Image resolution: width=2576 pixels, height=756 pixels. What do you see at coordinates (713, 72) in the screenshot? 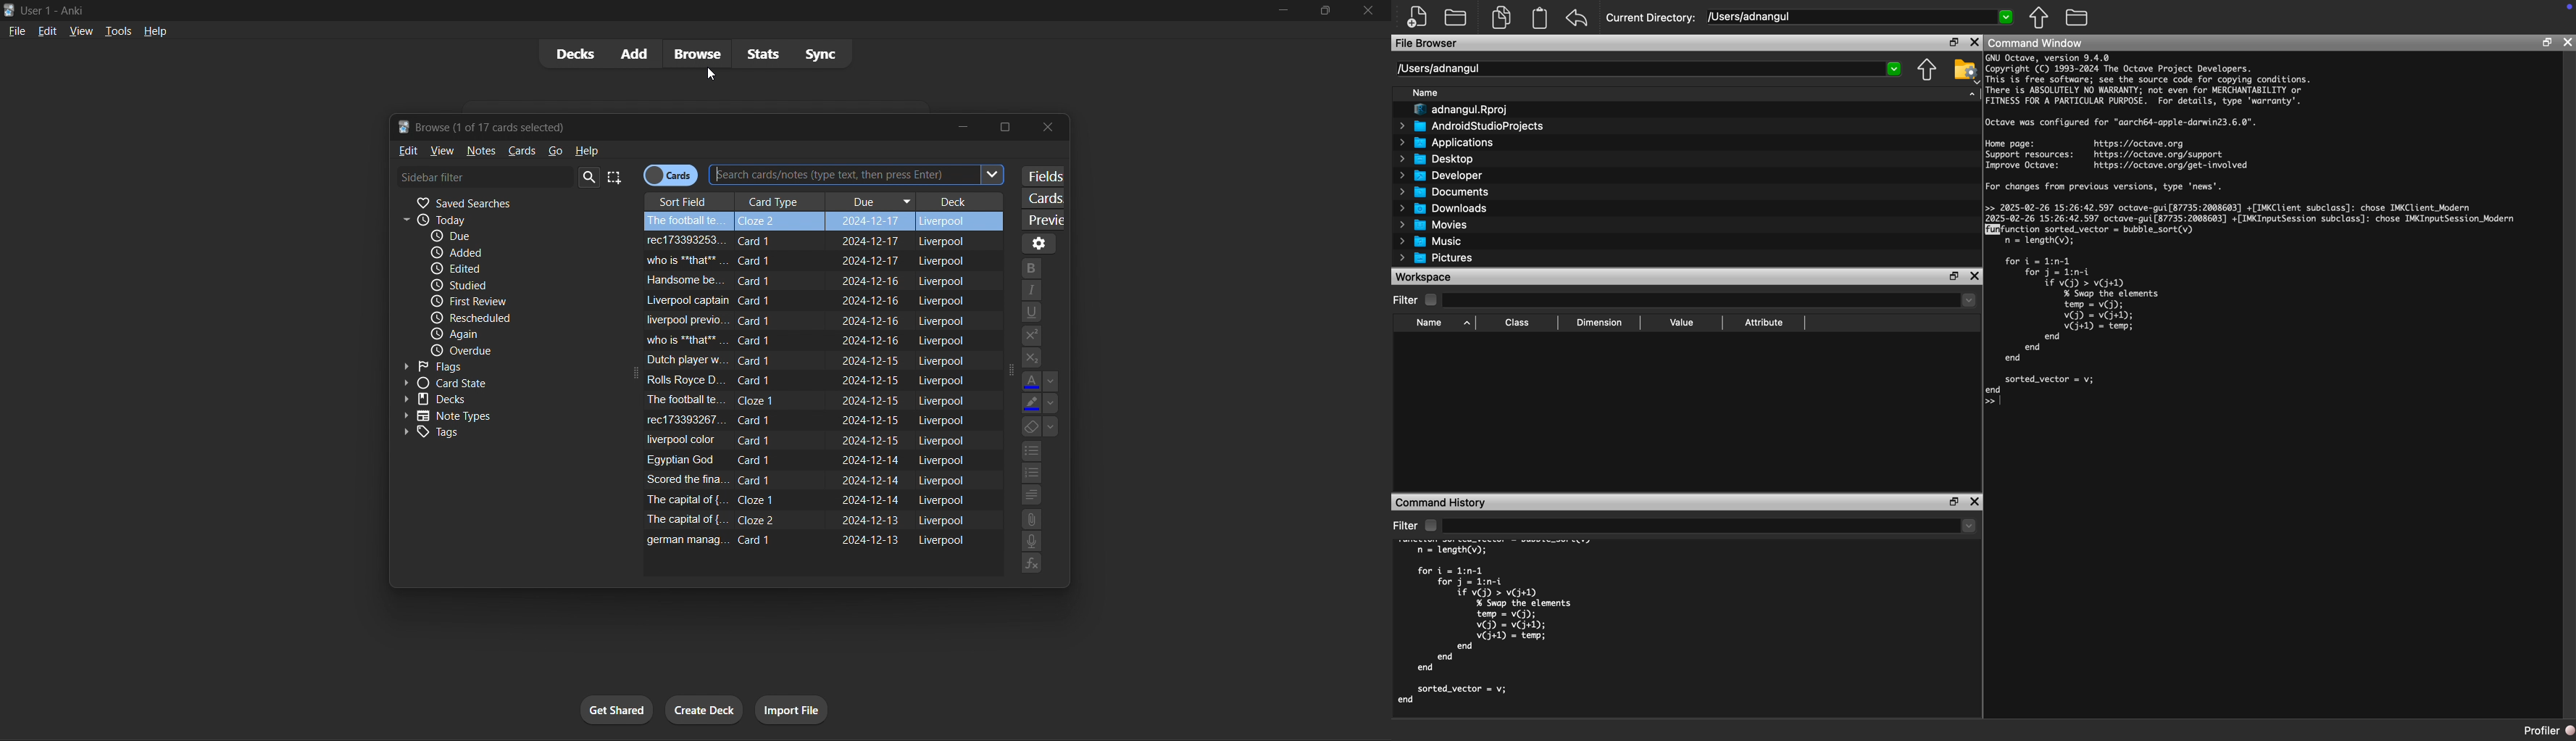
I see `cursor` at bounding box center [713, 72].